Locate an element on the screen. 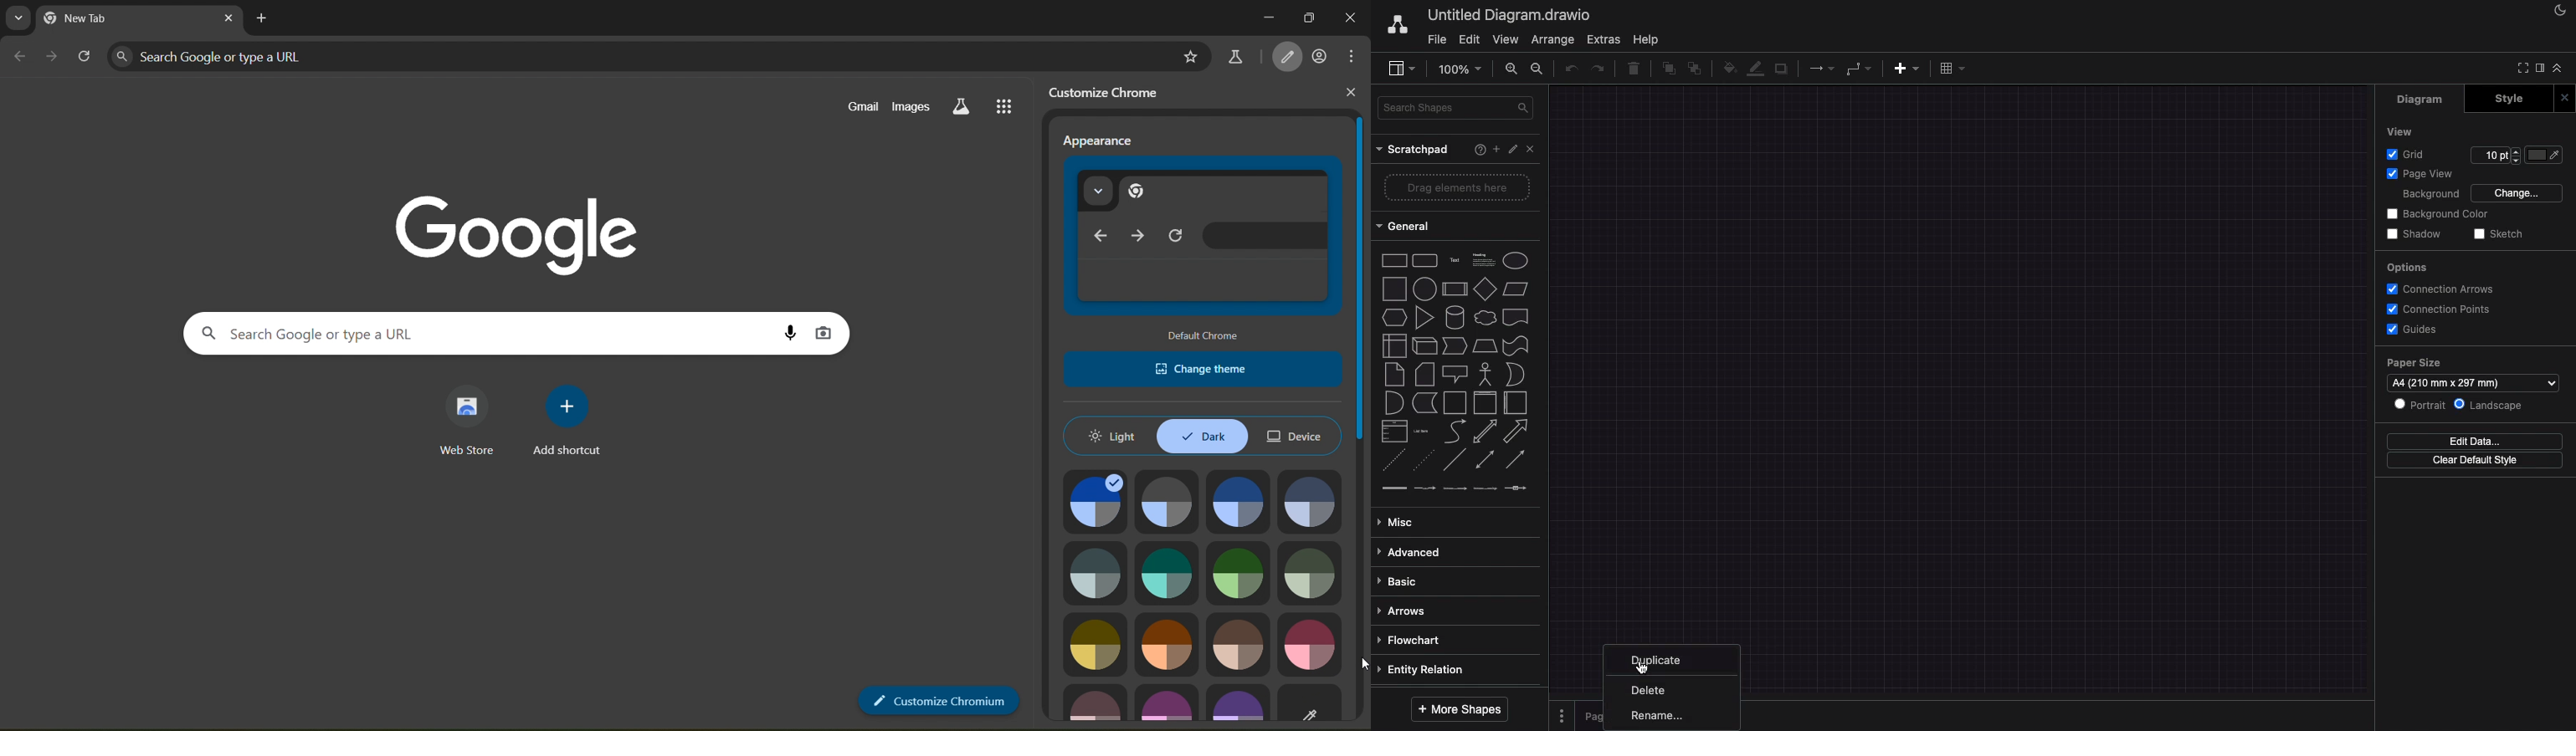 The width and height of the screenshot is (2576, 756). dark is located at coordinates (1205, 436).